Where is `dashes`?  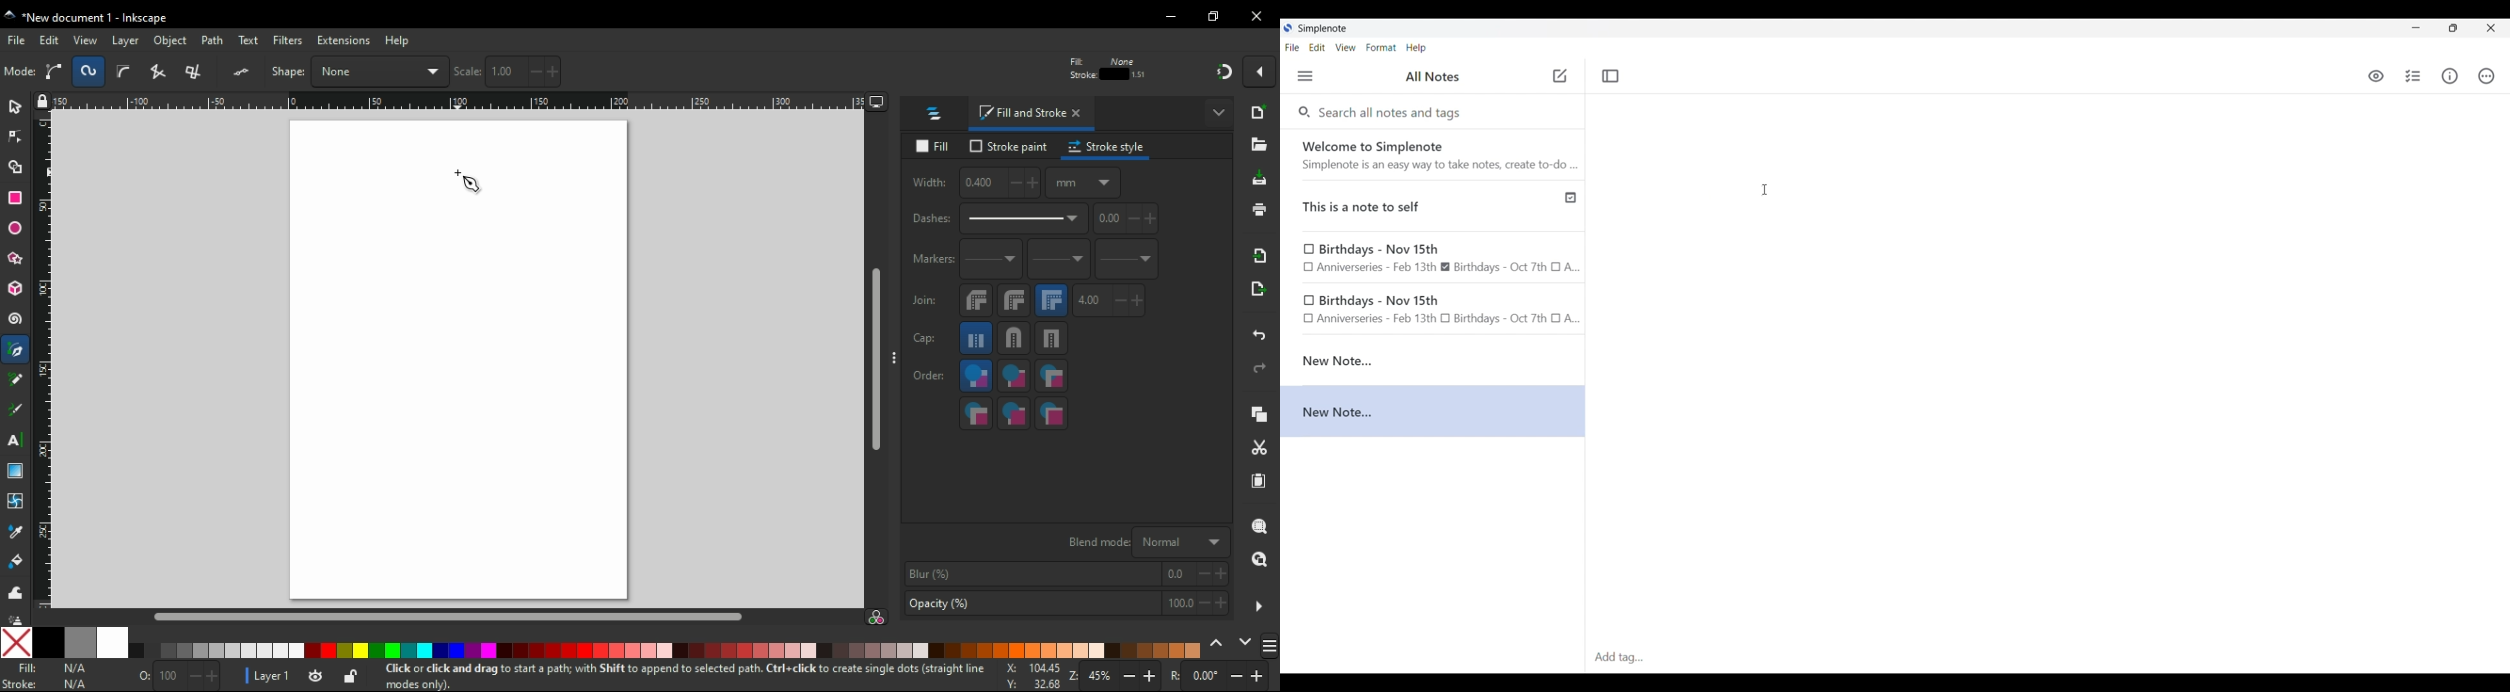
dashes is located at coordinates (998, 219).